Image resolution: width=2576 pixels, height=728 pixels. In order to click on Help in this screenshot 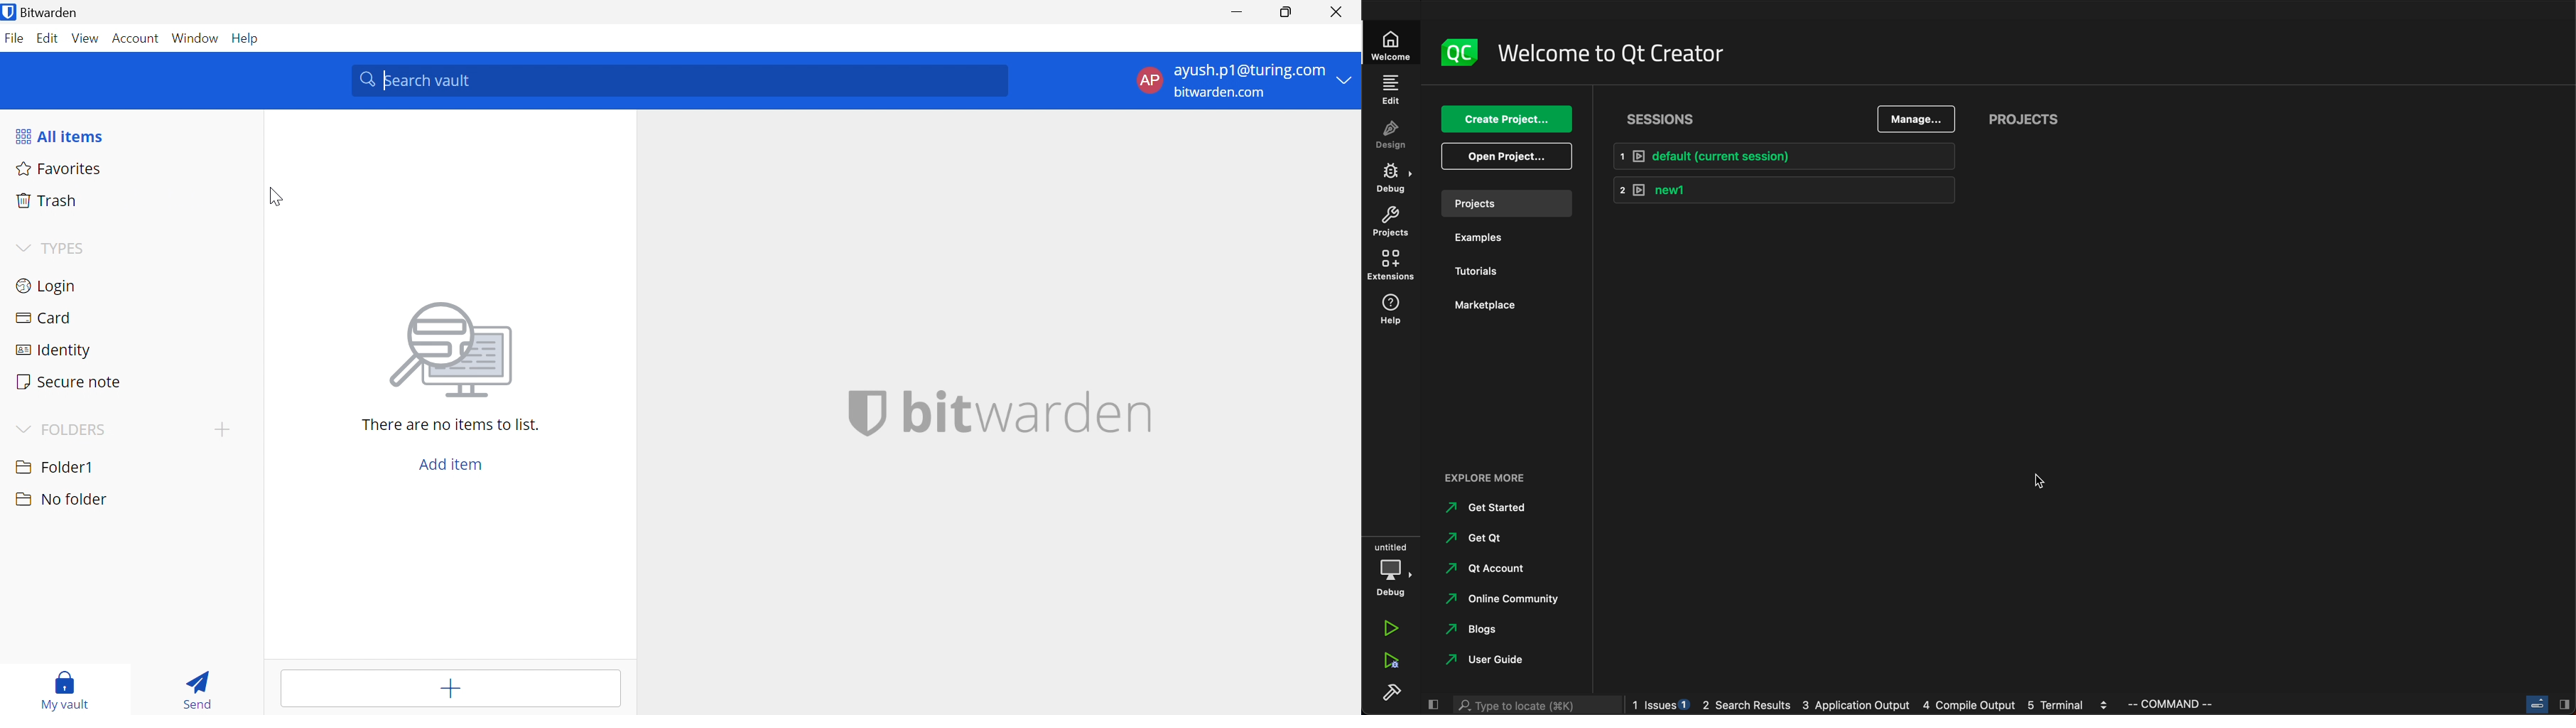, I will do `click(249, 39)`.